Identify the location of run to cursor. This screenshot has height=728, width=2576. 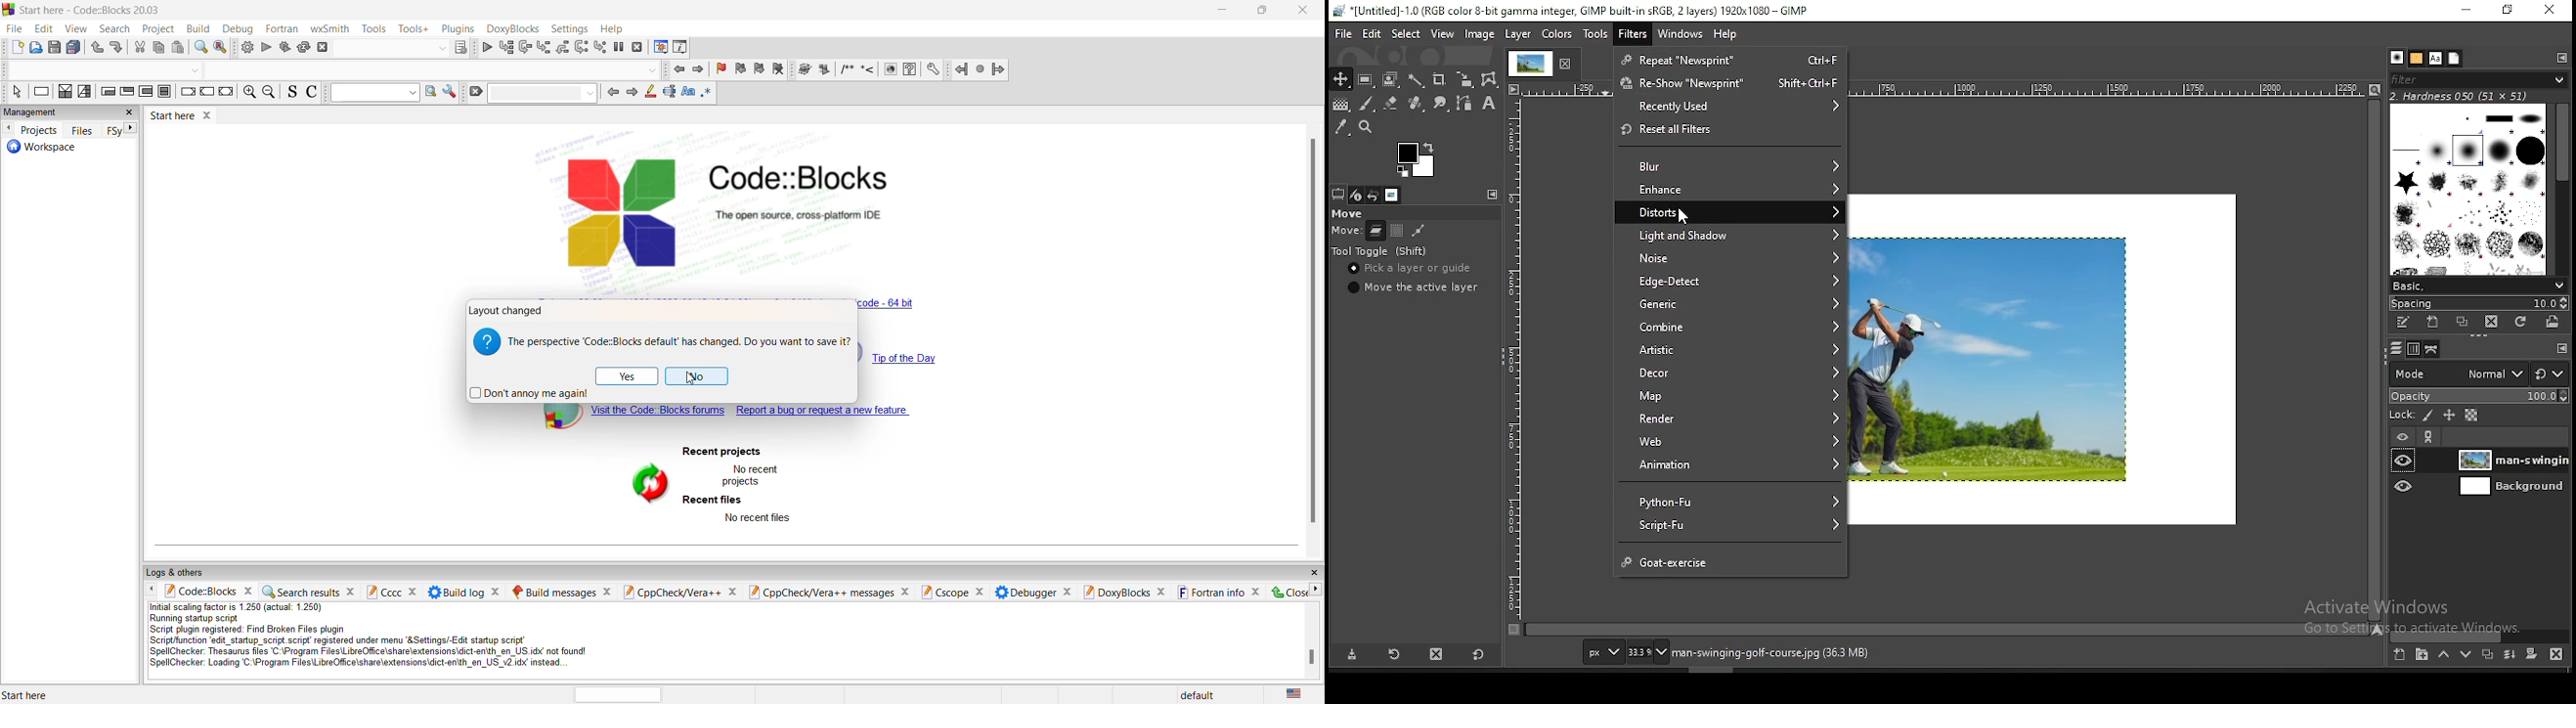
(506, 47).